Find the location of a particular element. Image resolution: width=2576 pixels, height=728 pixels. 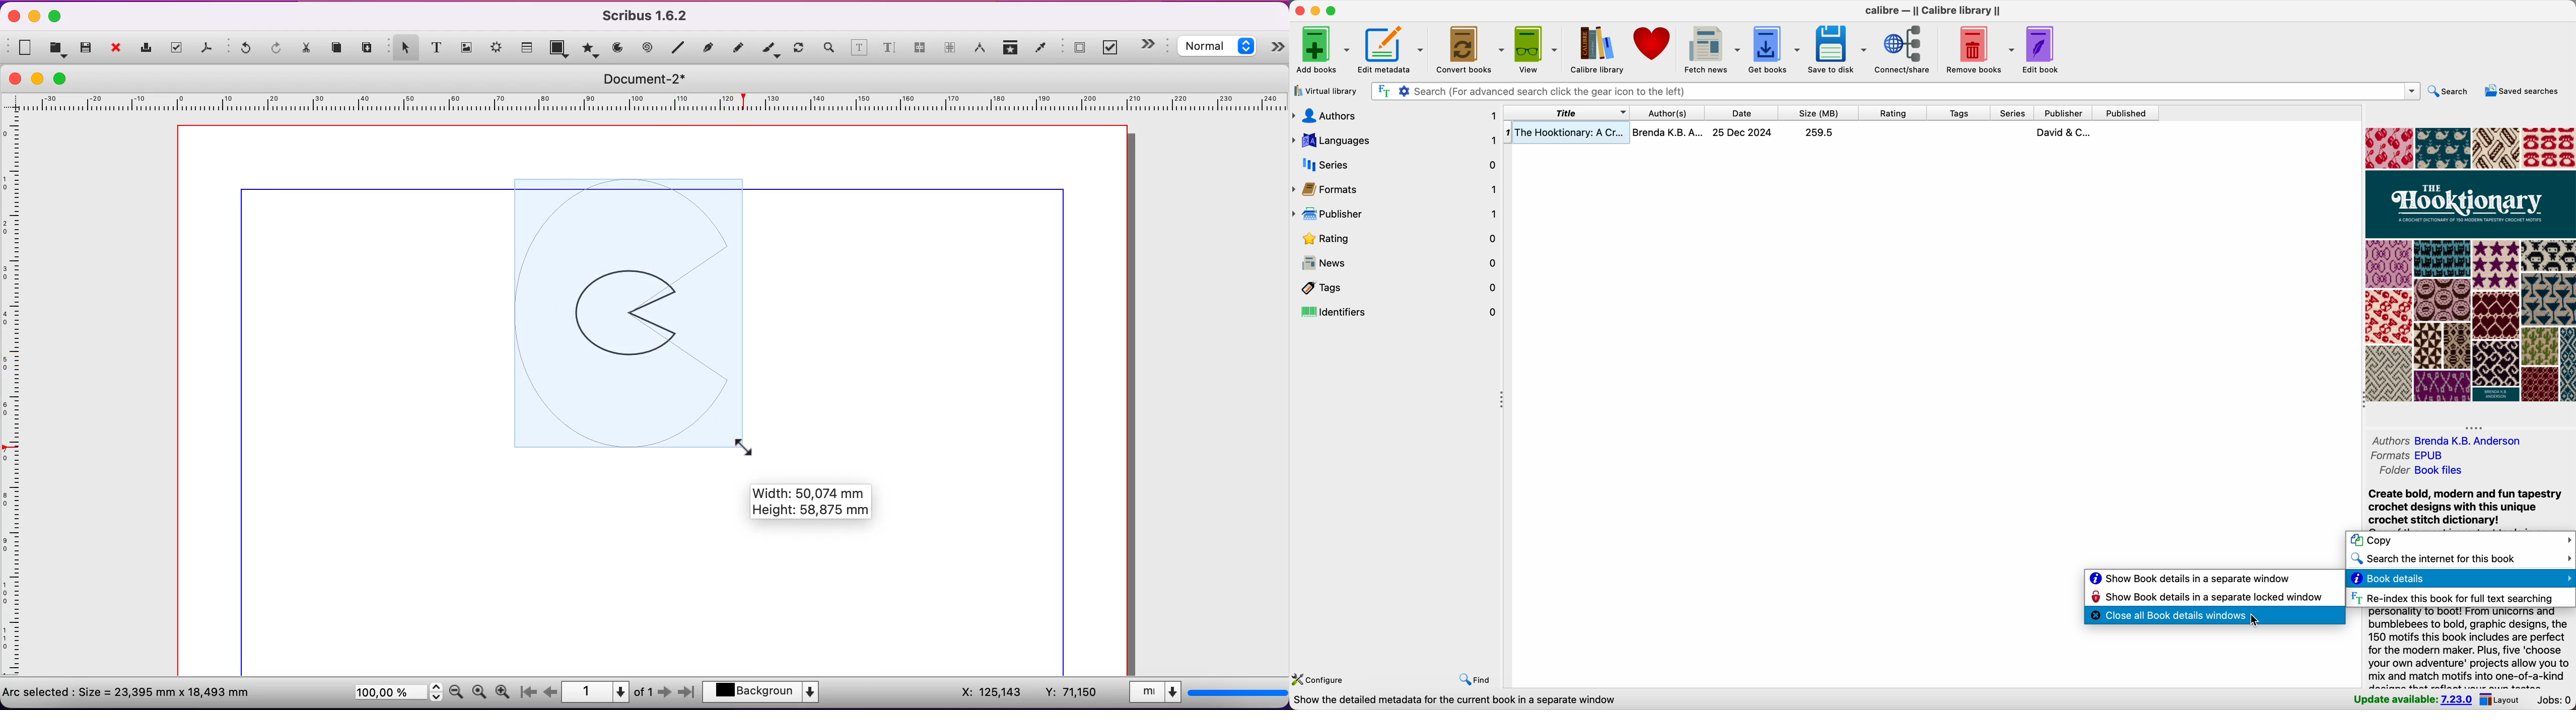

open is located at coordinates (59, 48).